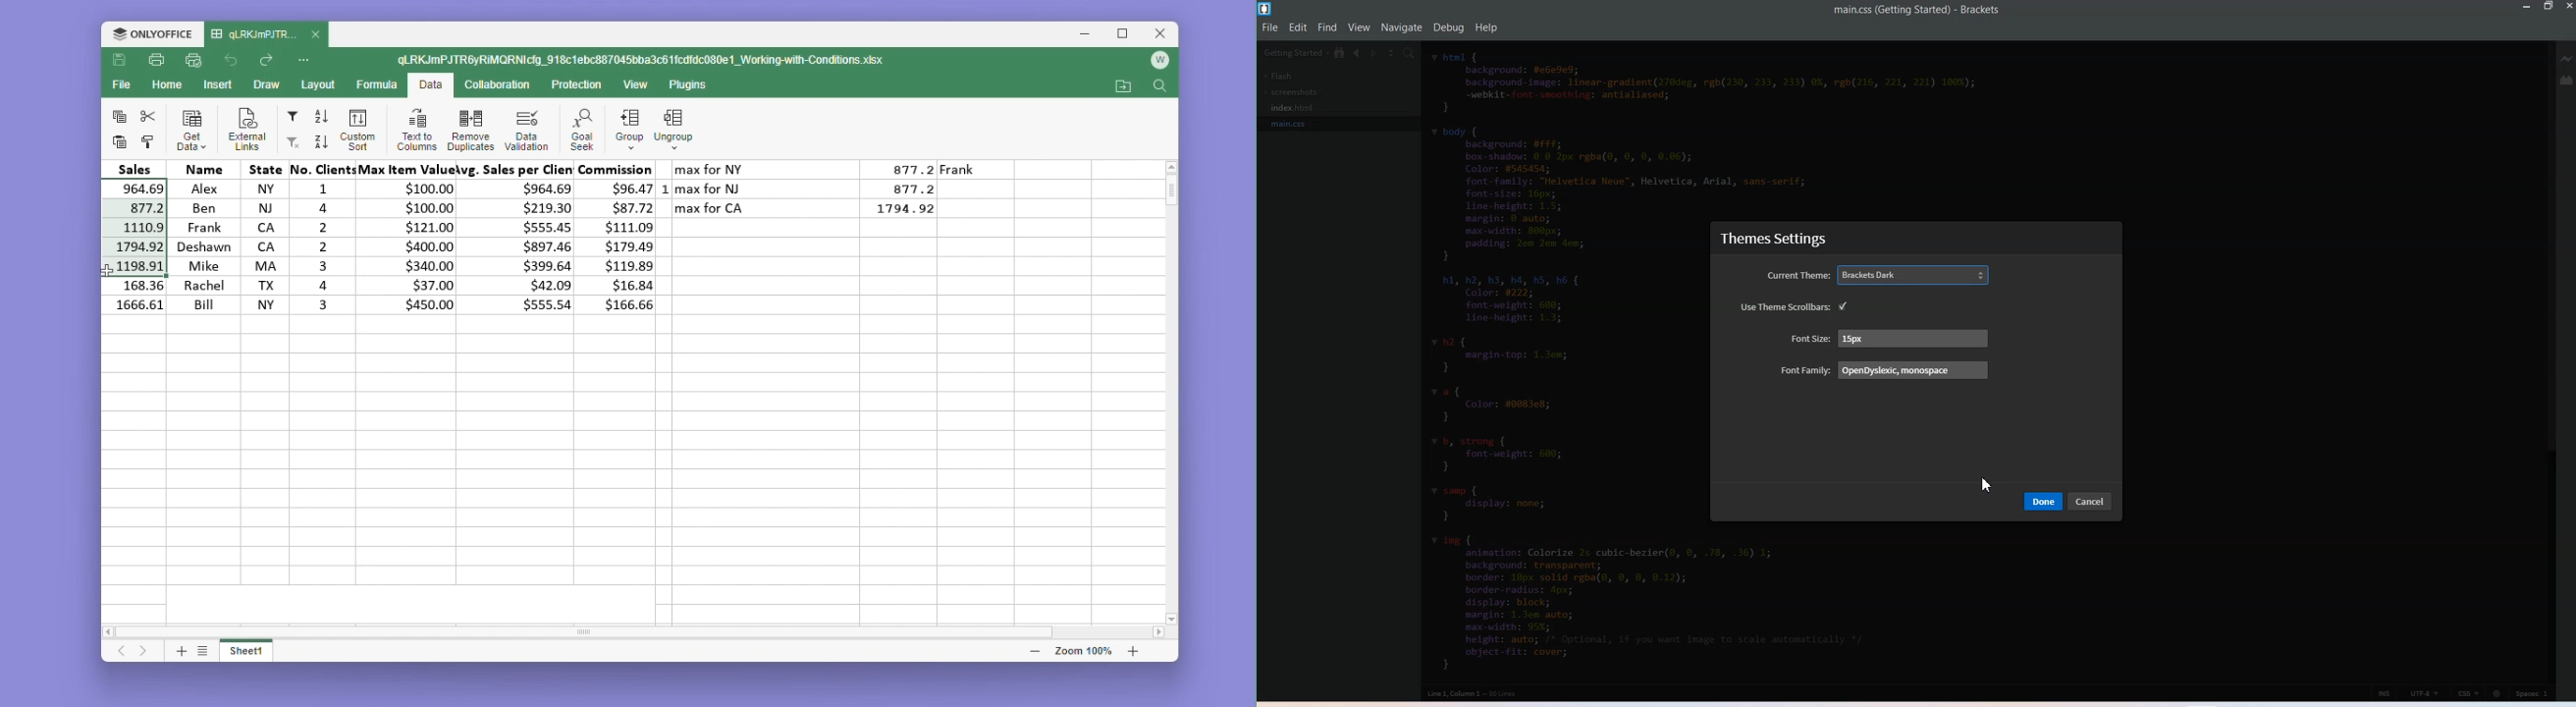 The width and height of the screenshot is (2576, 728). Describe the element at coordinates (265, 85) in the screenshot. I see `Draw` at that location.